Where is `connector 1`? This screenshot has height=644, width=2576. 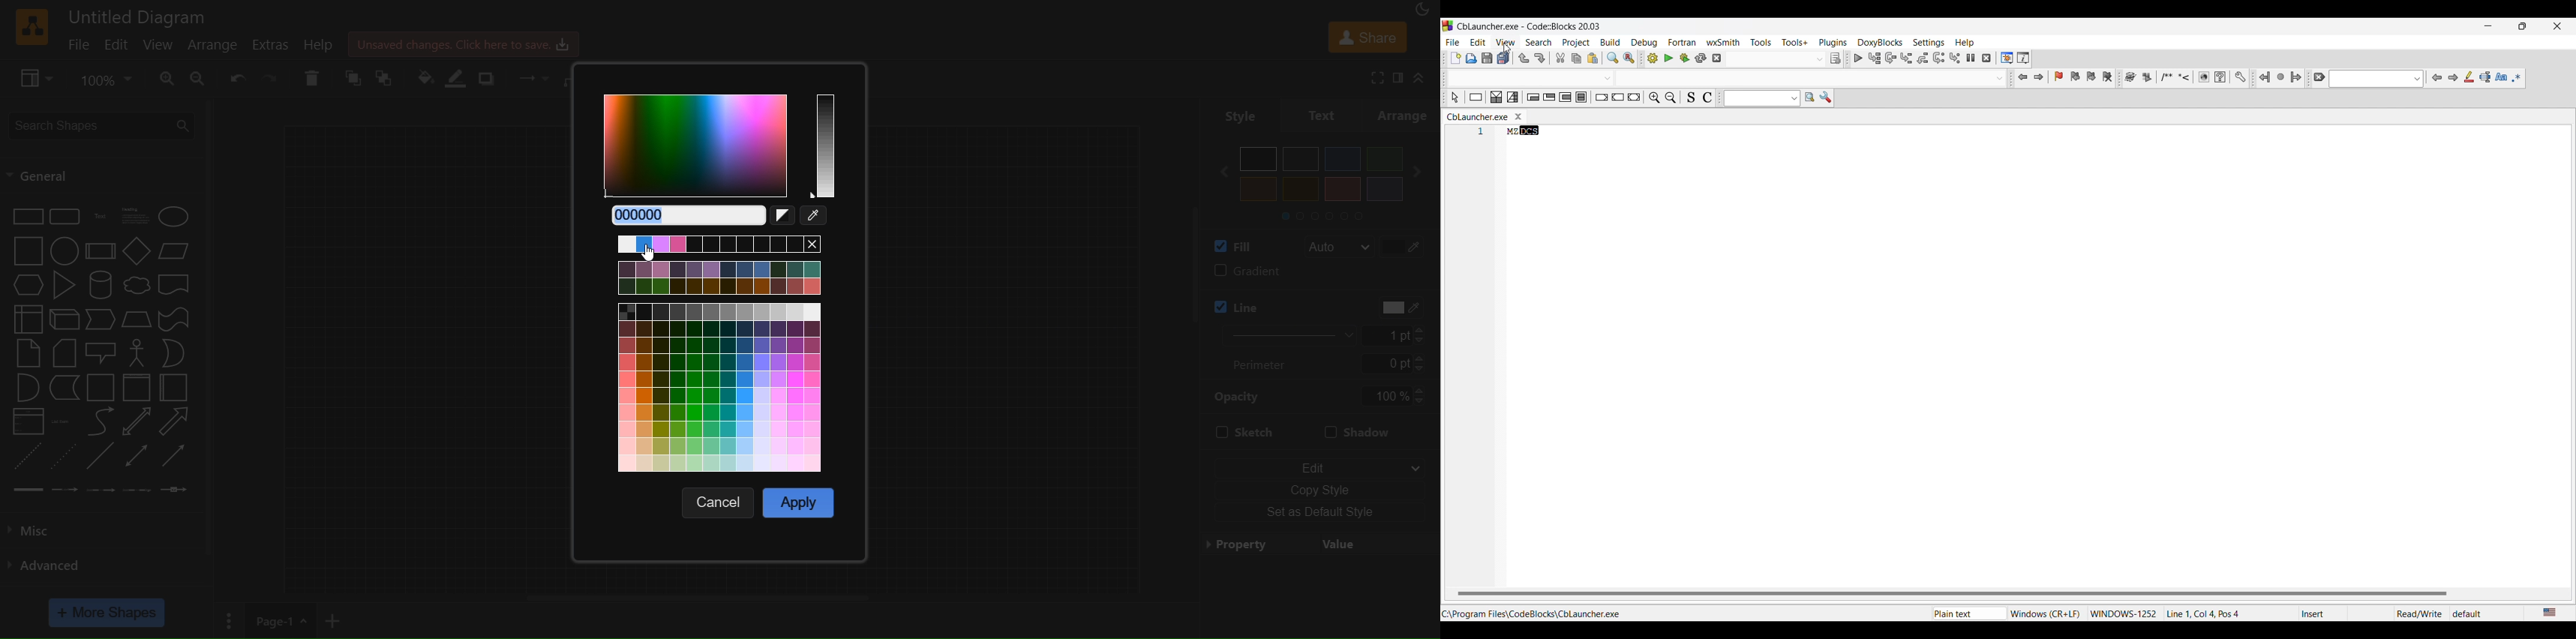
connector 1 is located at coordinates (26, 489).